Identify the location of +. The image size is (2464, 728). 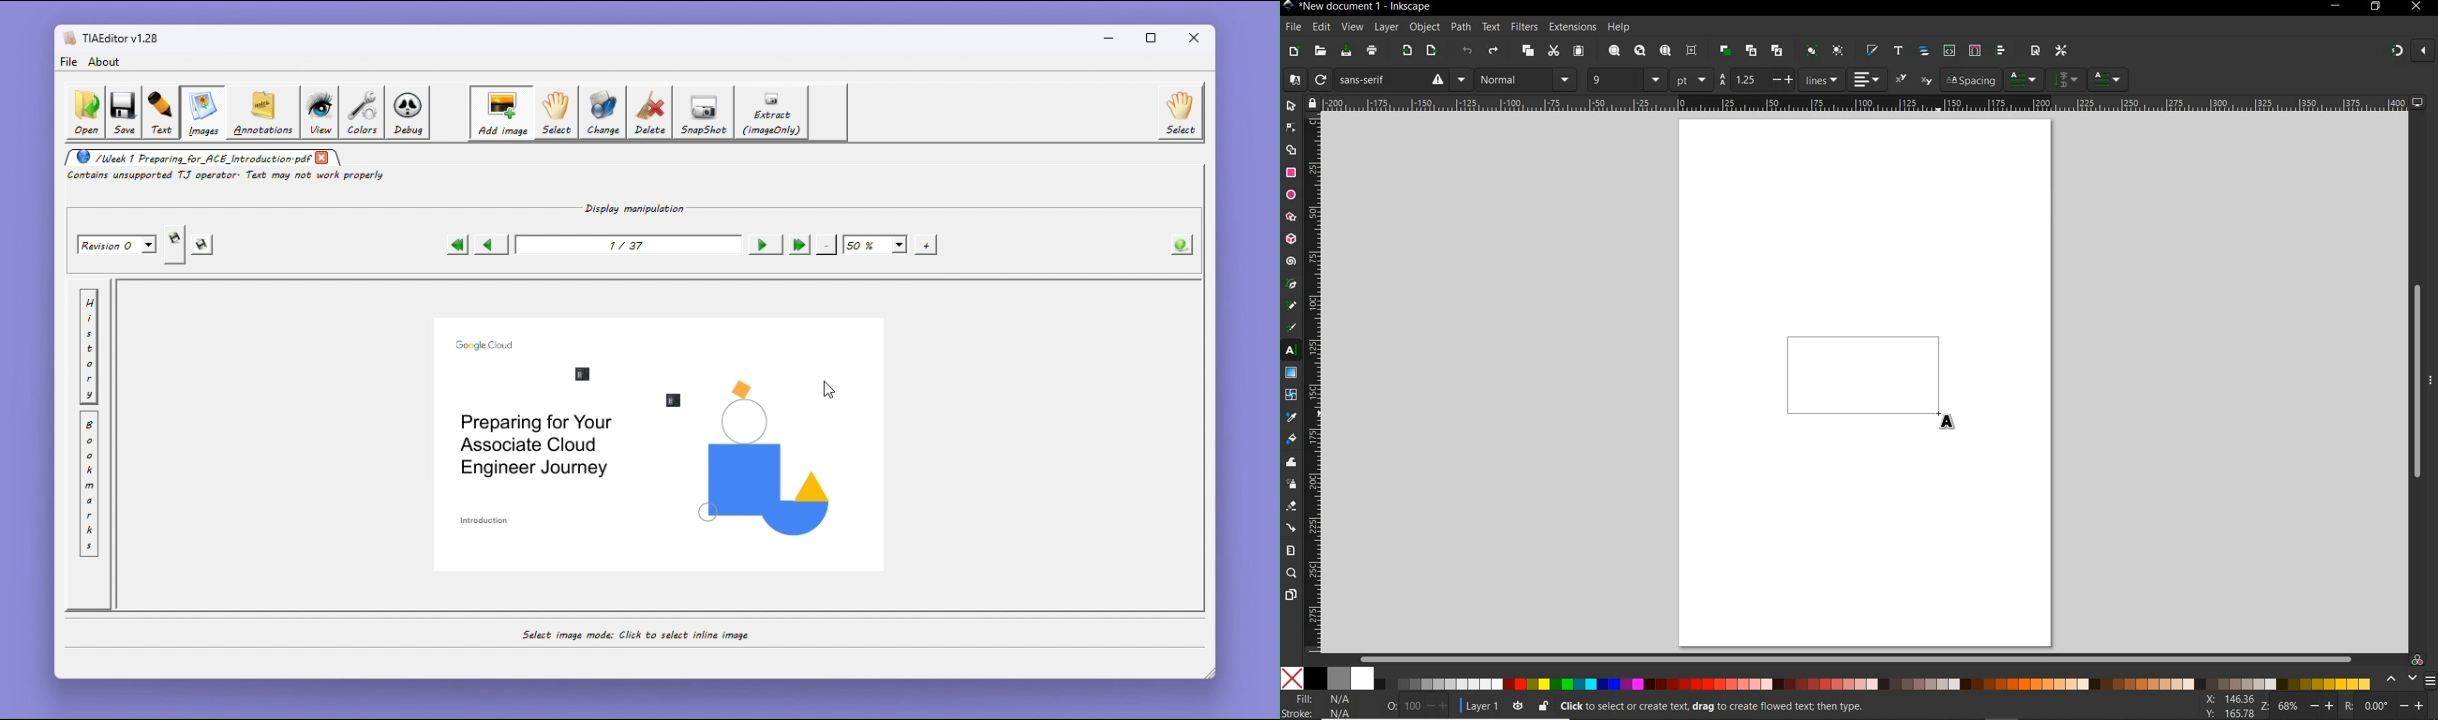
(1791, 79).